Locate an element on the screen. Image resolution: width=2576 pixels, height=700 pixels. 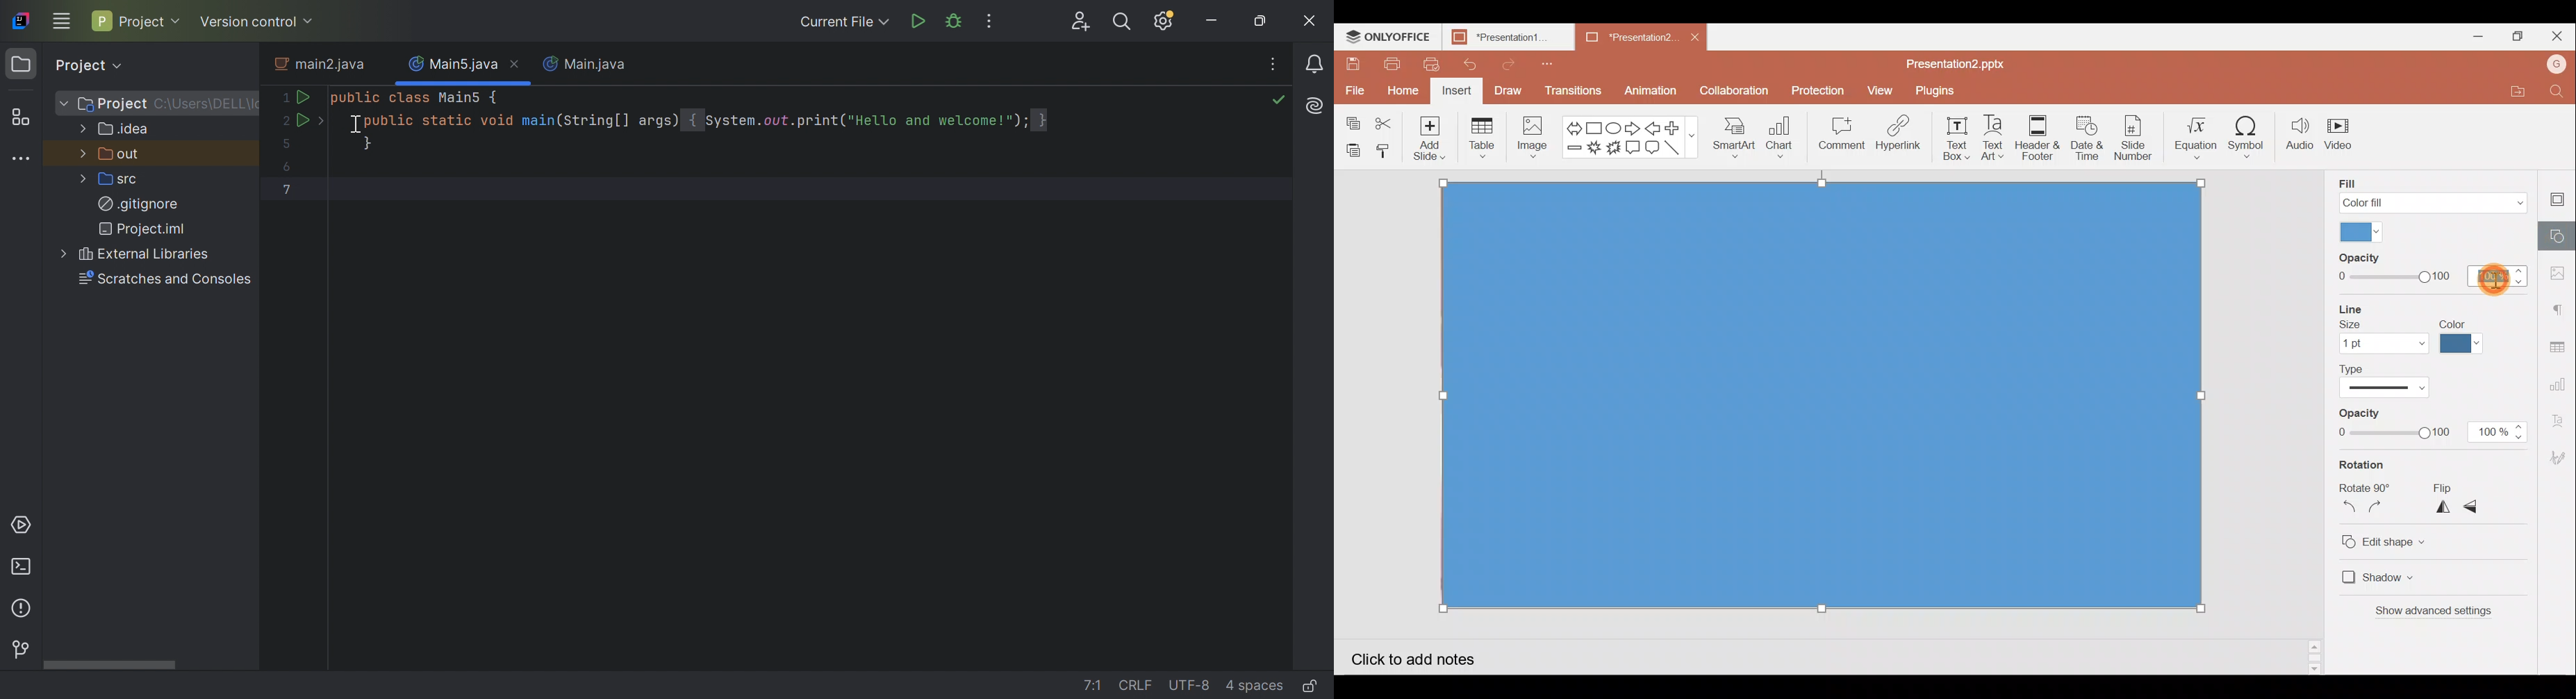
main2.java is located at coordinates (321, 64).